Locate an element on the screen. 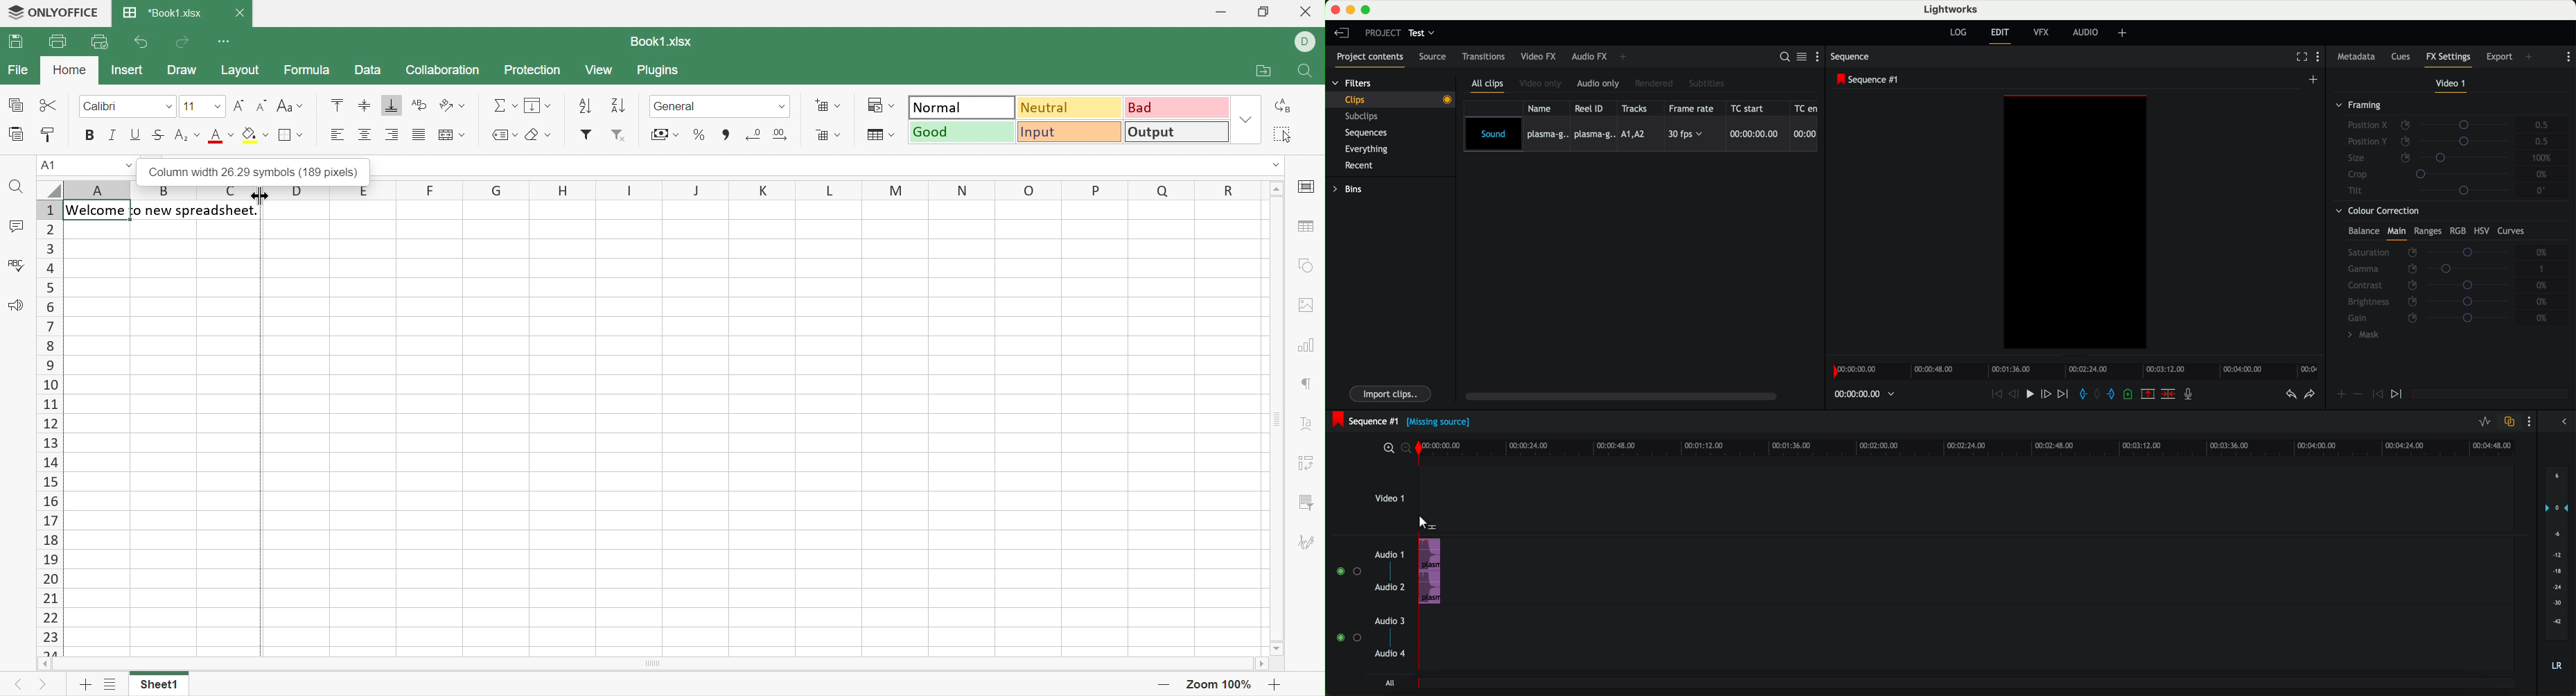 The height and width of the screenshot is (700, 2576). cursor is located at coordinates (1426, 523).